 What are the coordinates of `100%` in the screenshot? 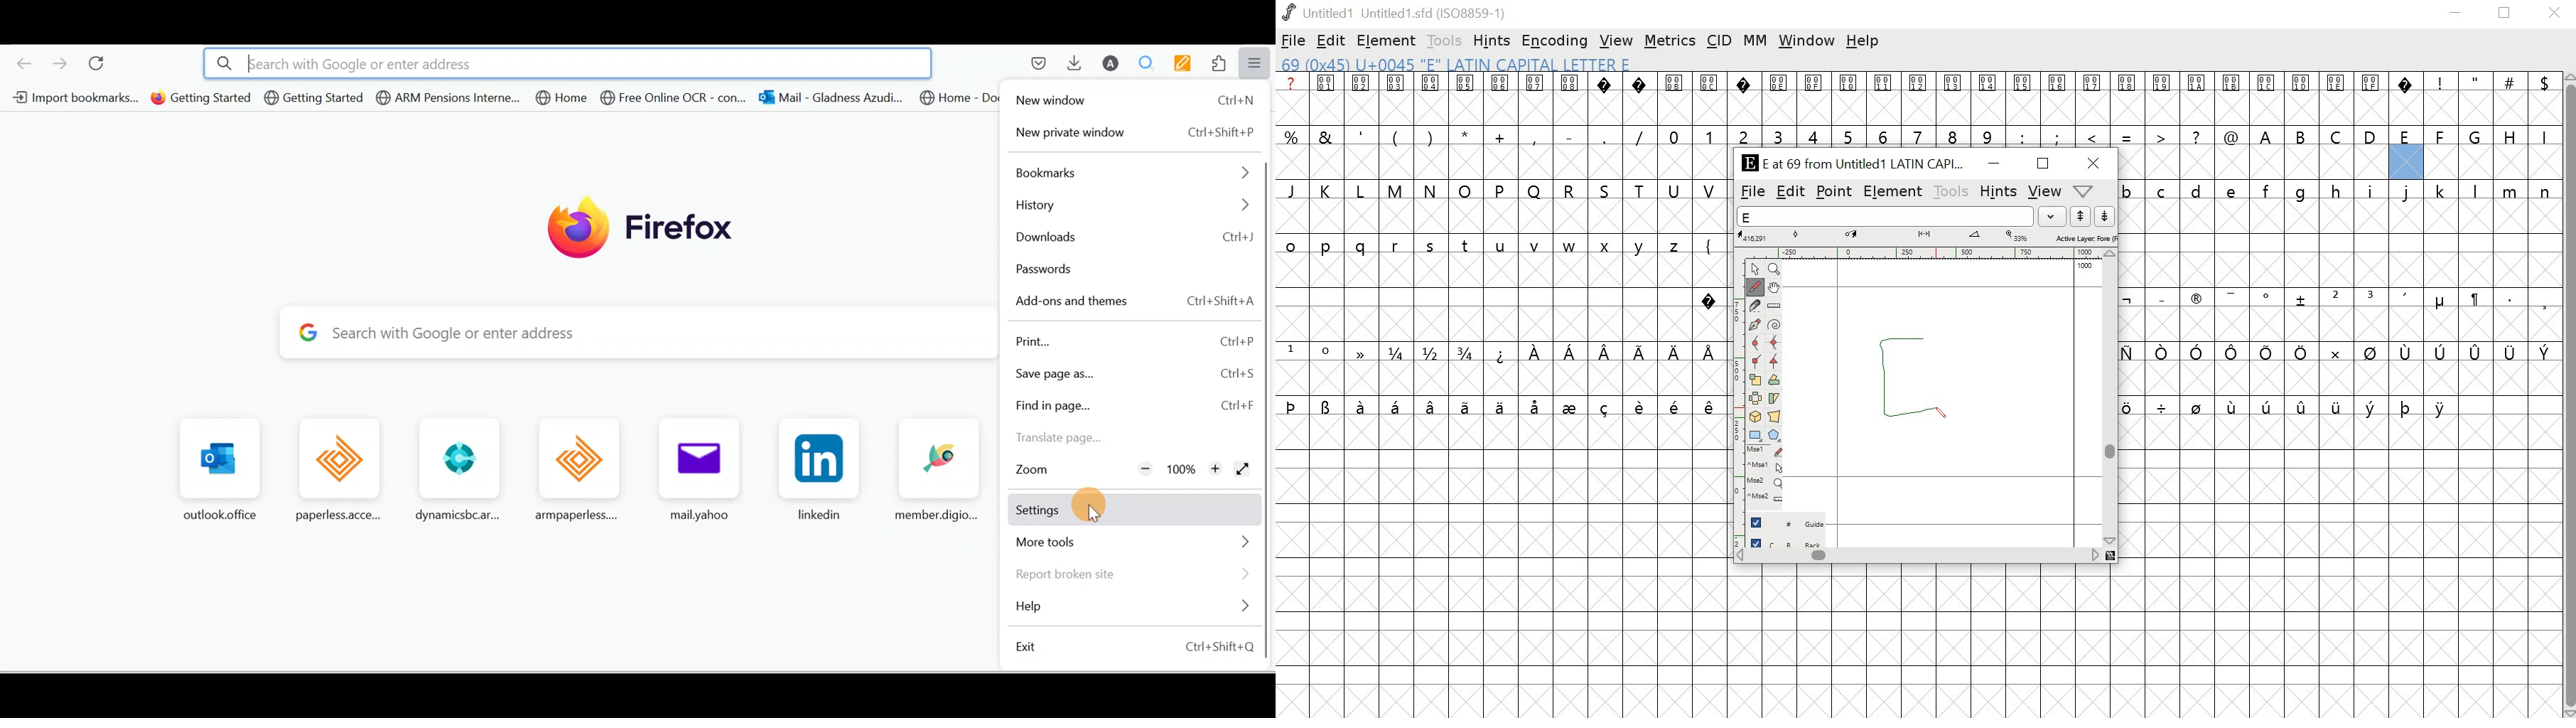 It's located at (1185, 469).